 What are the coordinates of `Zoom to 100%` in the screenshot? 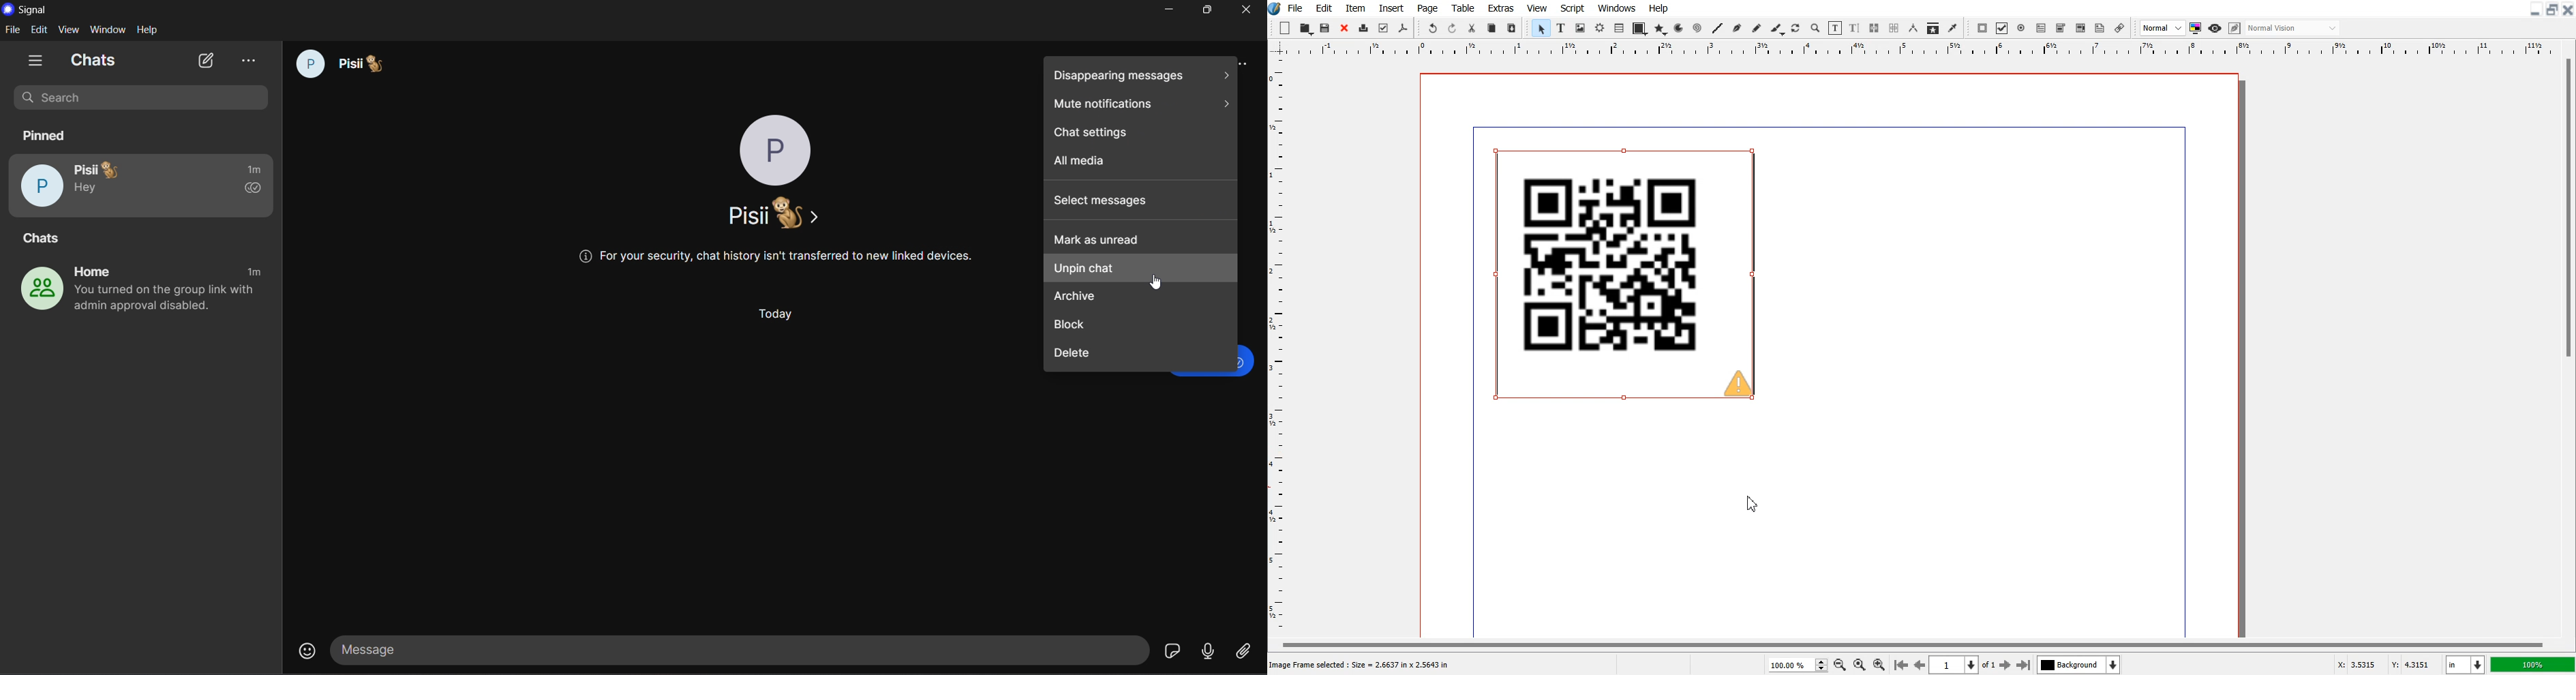 It's located at (1859, 664).